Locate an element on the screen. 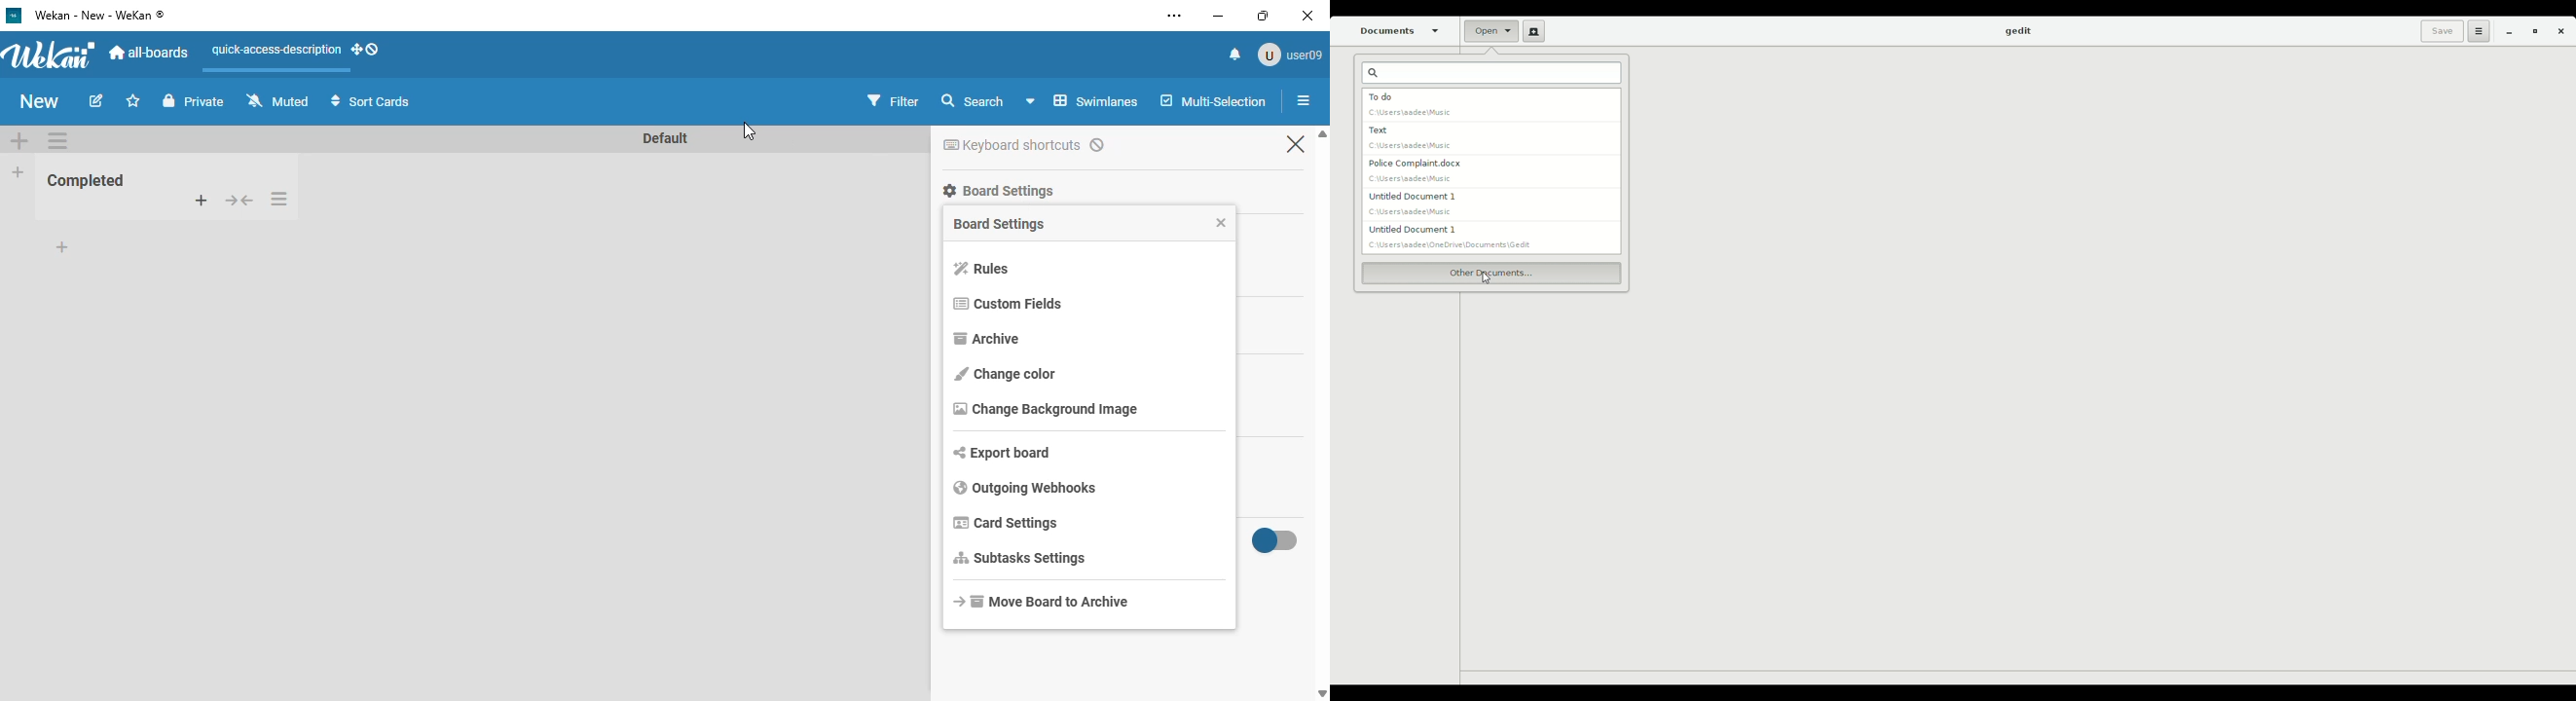 The width and height of the screenshot is (2576, 728). private is located at coordinates (195, 101).